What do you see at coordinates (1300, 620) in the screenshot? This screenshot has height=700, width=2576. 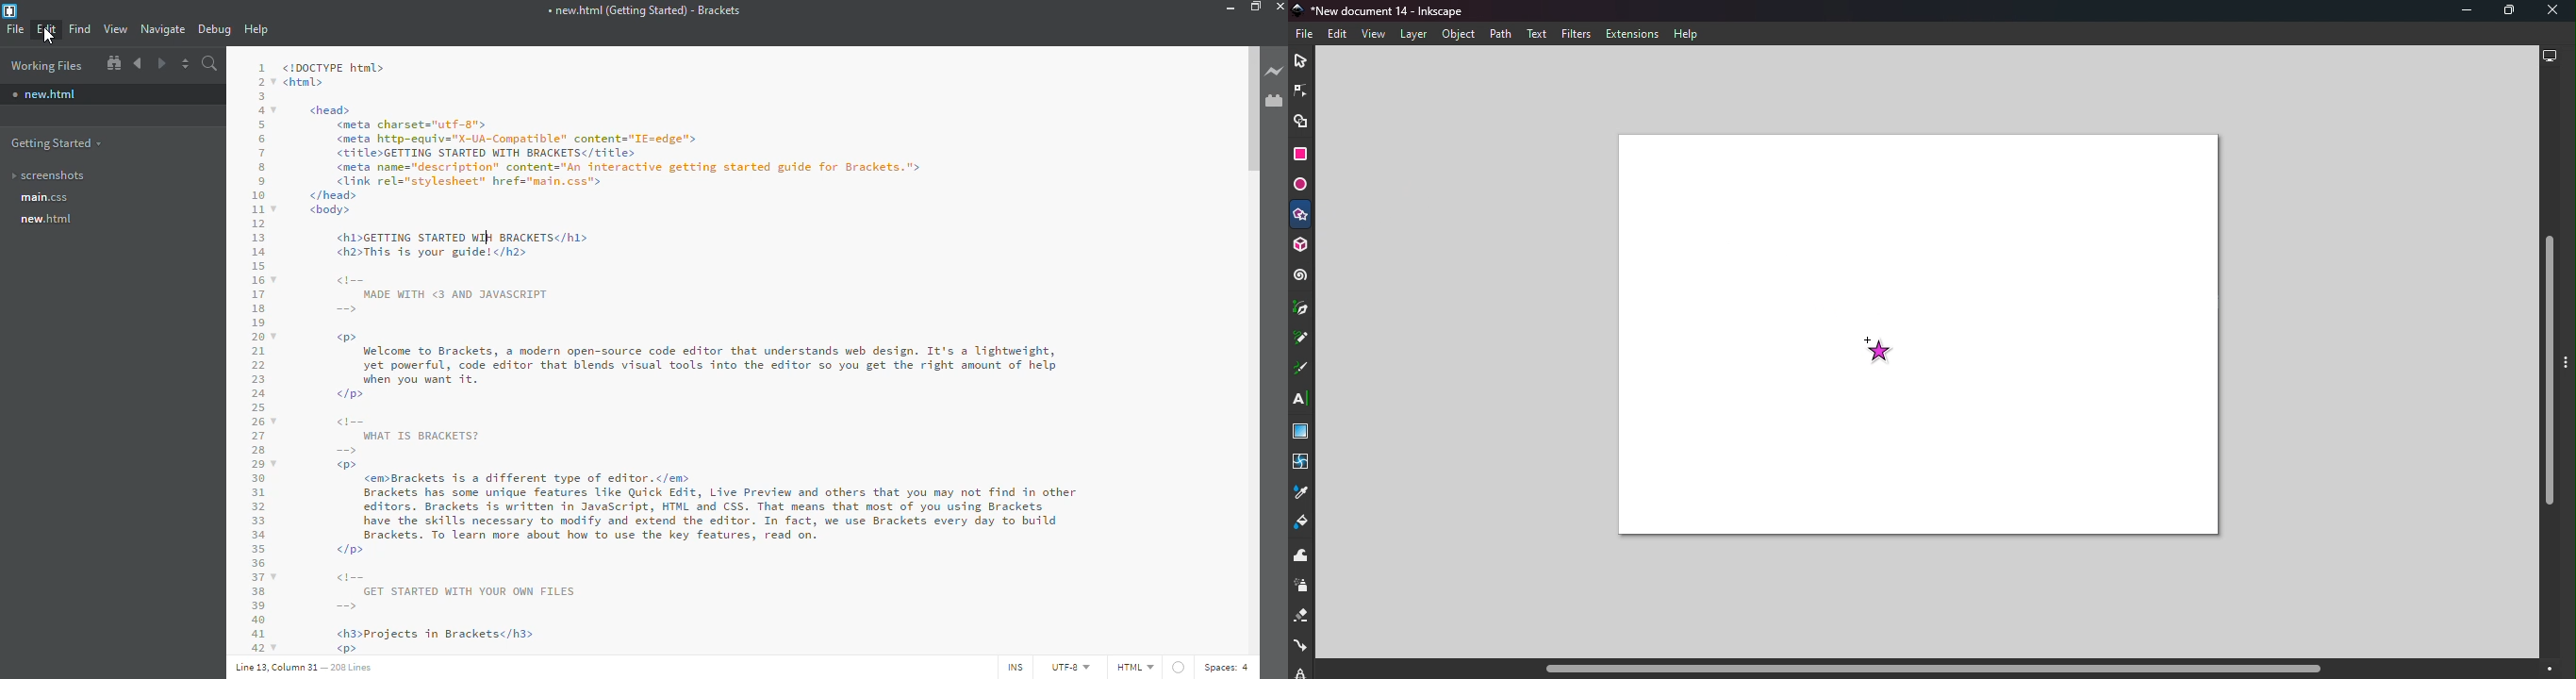 I see `Eraser tool` at bounding box center [1300, 620].